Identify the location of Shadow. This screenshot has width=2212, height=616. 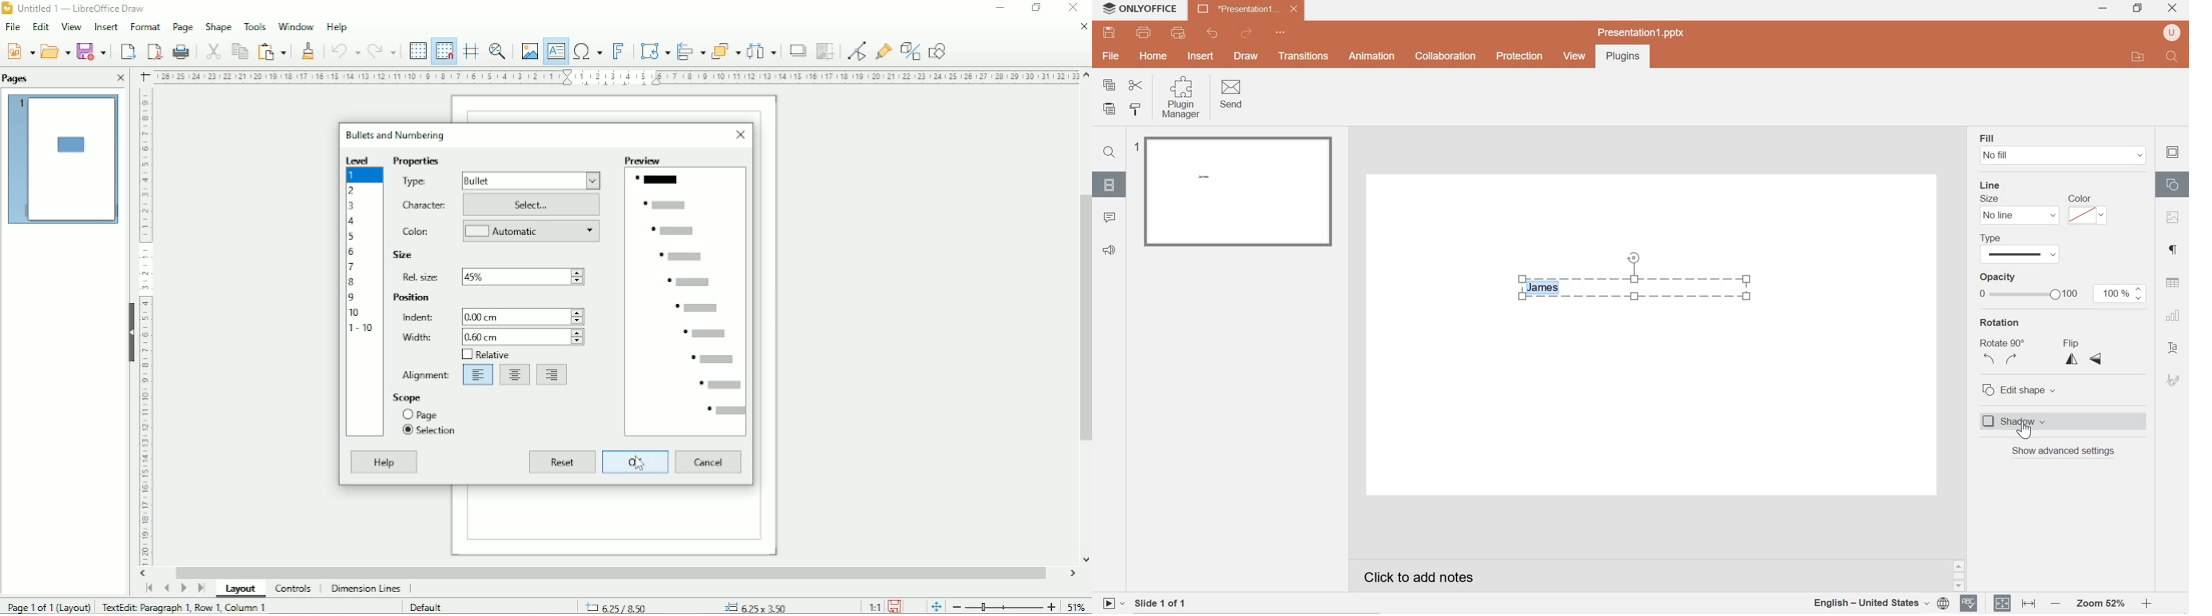
(797, 51).